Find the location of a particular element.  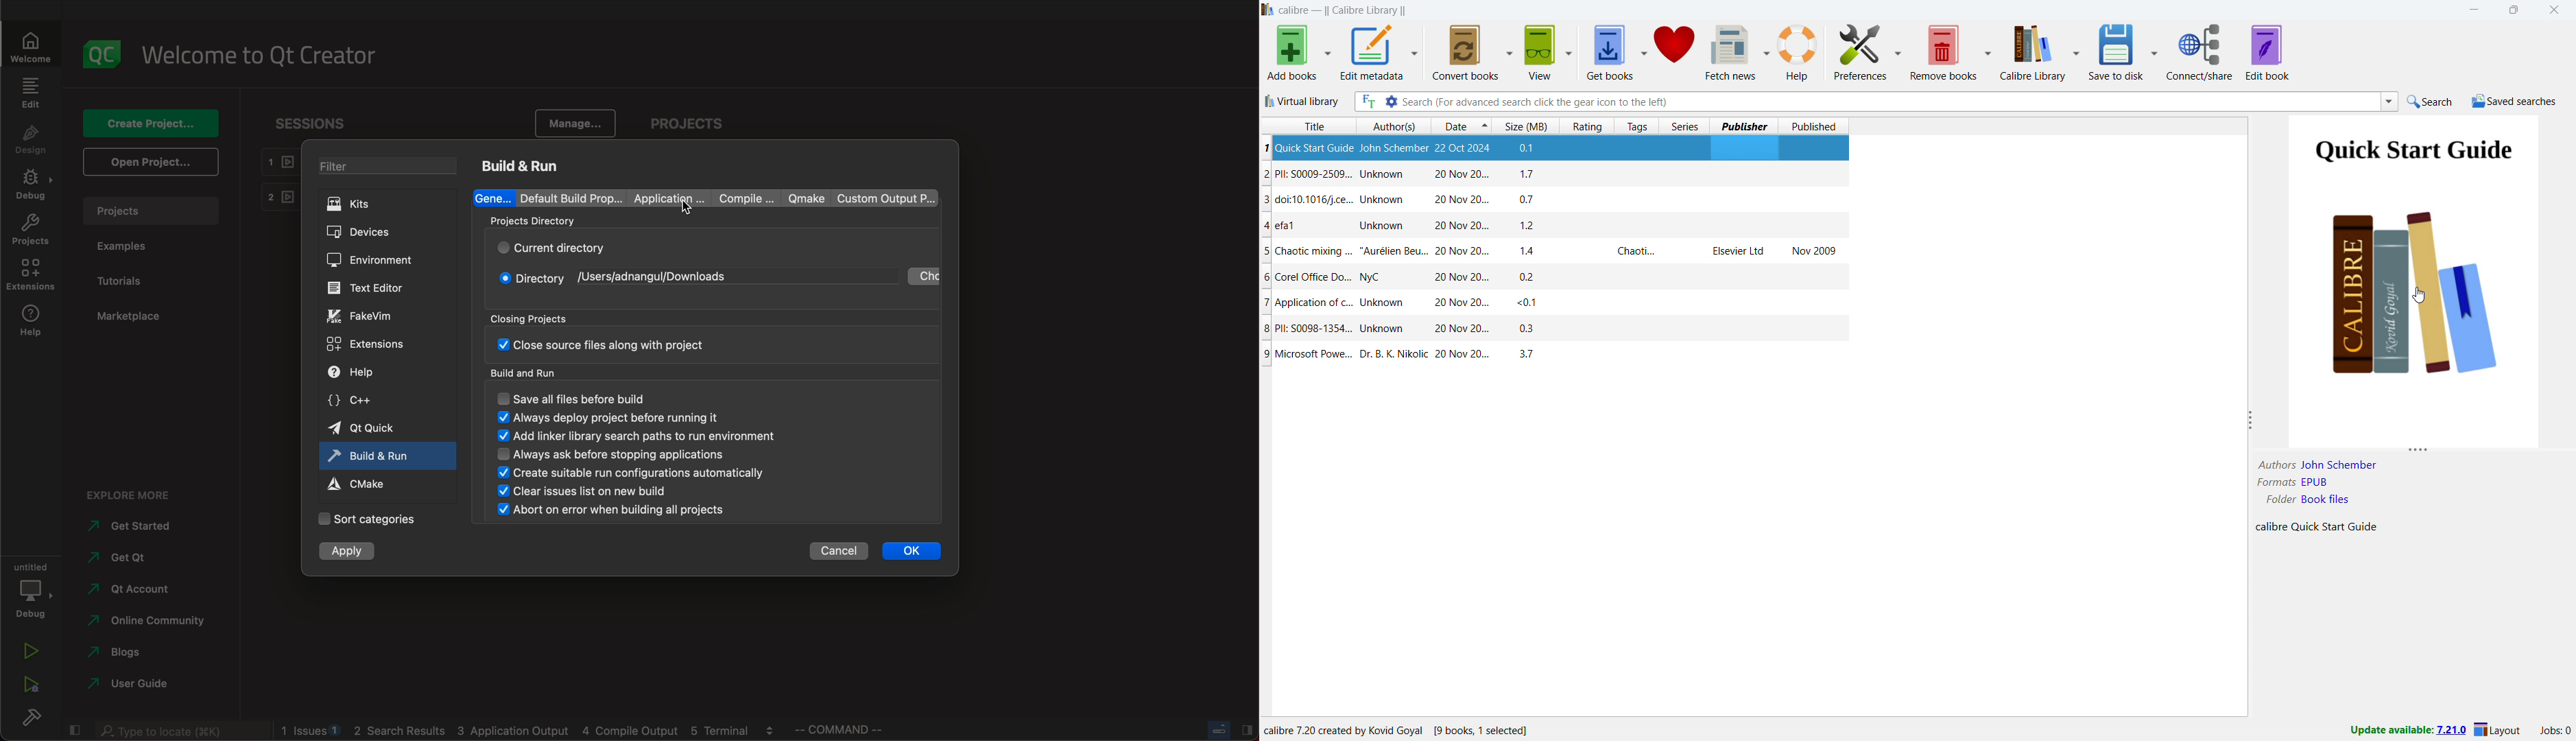

Quick Start Guide is located at coordinates (2335, 527).